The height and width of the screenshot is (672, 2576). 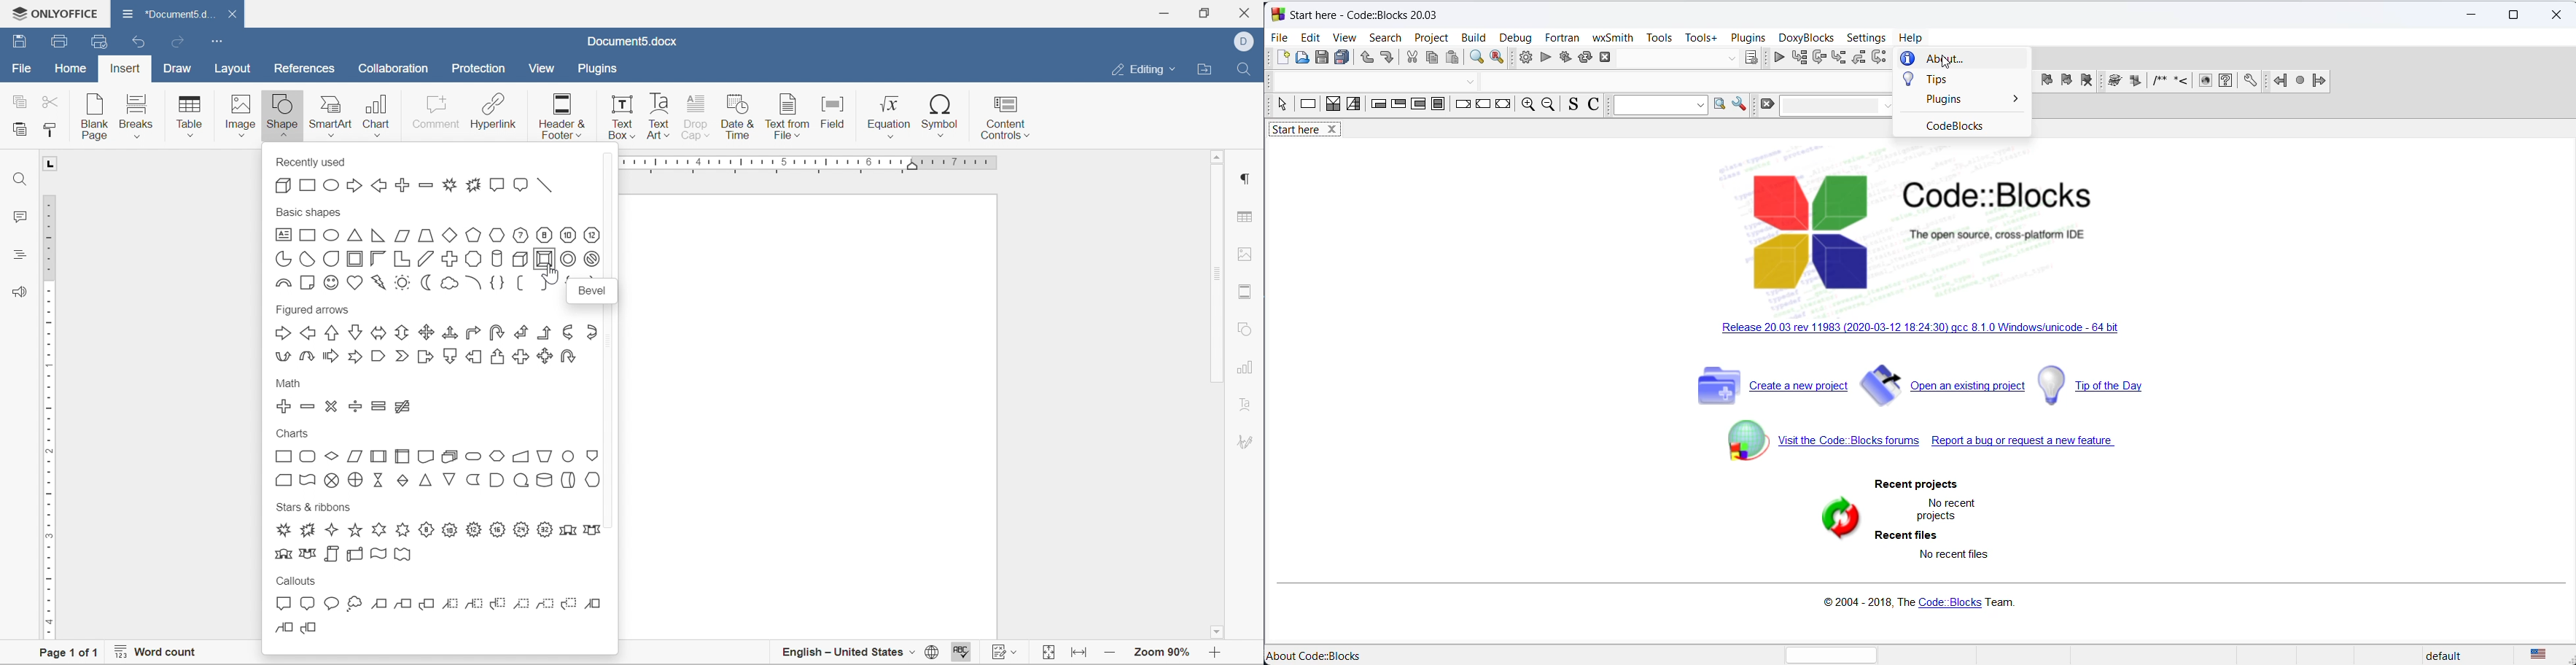 What do you see at coordinates (1141, 69) in the screenshot?
I see `editing` at bounding box center [1141, 69].